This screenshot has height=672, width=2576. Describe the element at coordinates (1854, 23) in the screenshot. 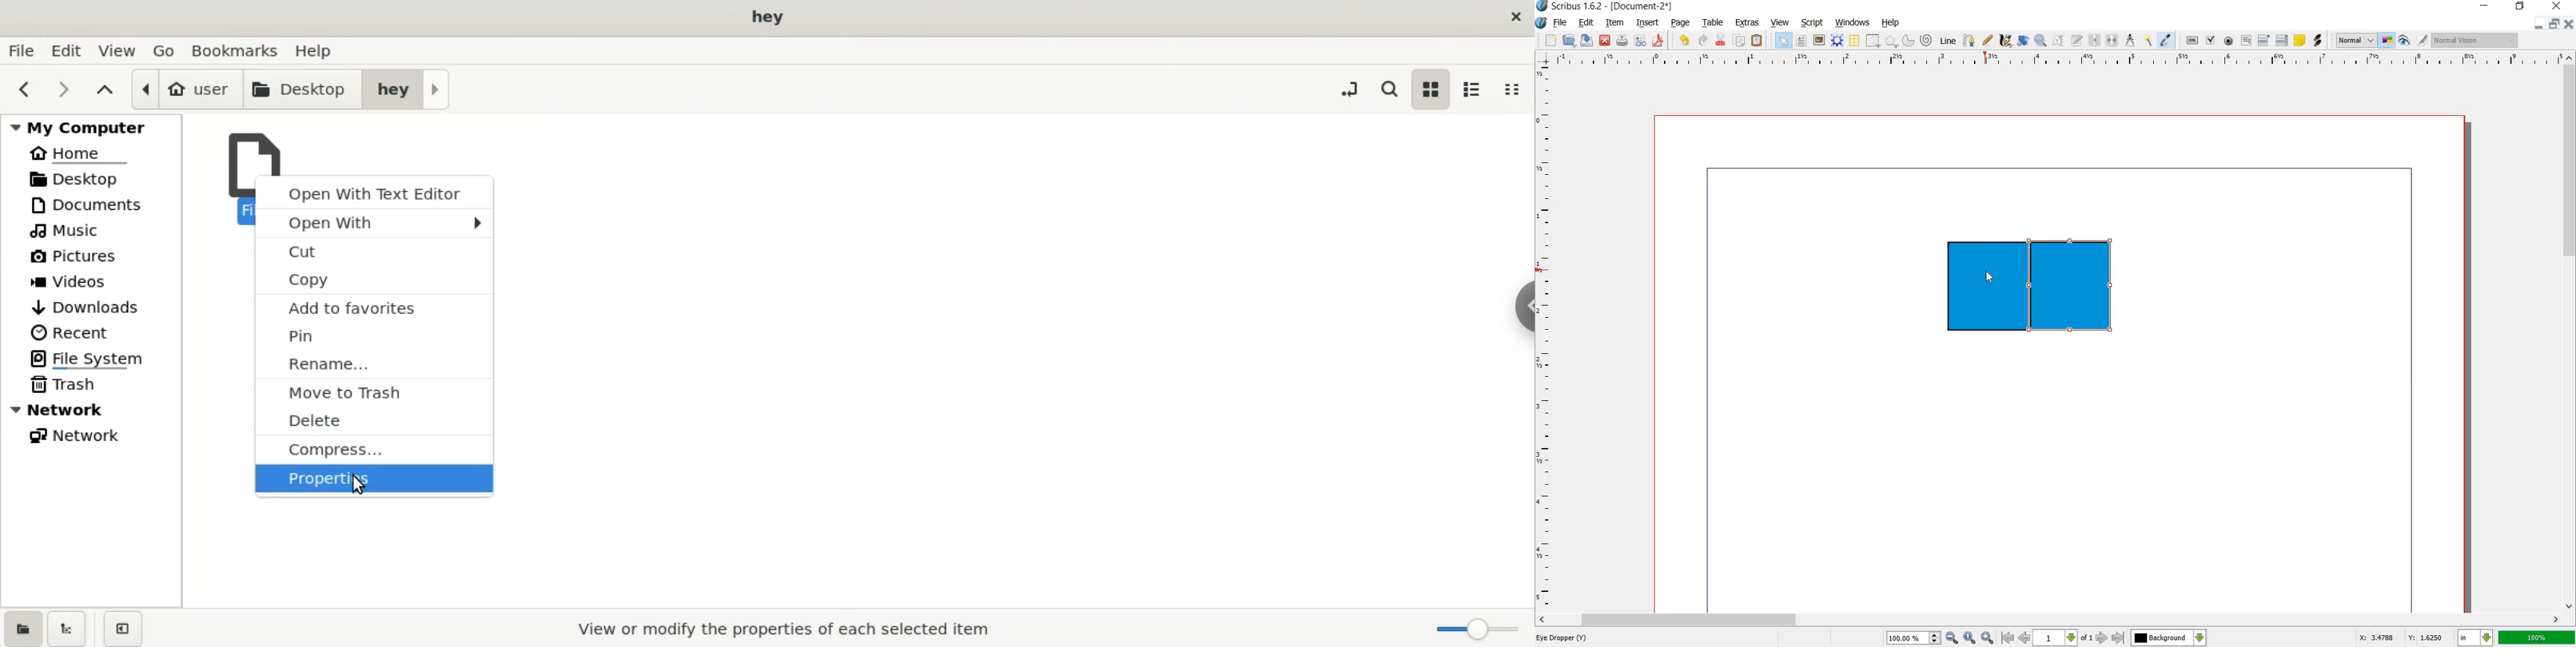

I see `windows` at that location.